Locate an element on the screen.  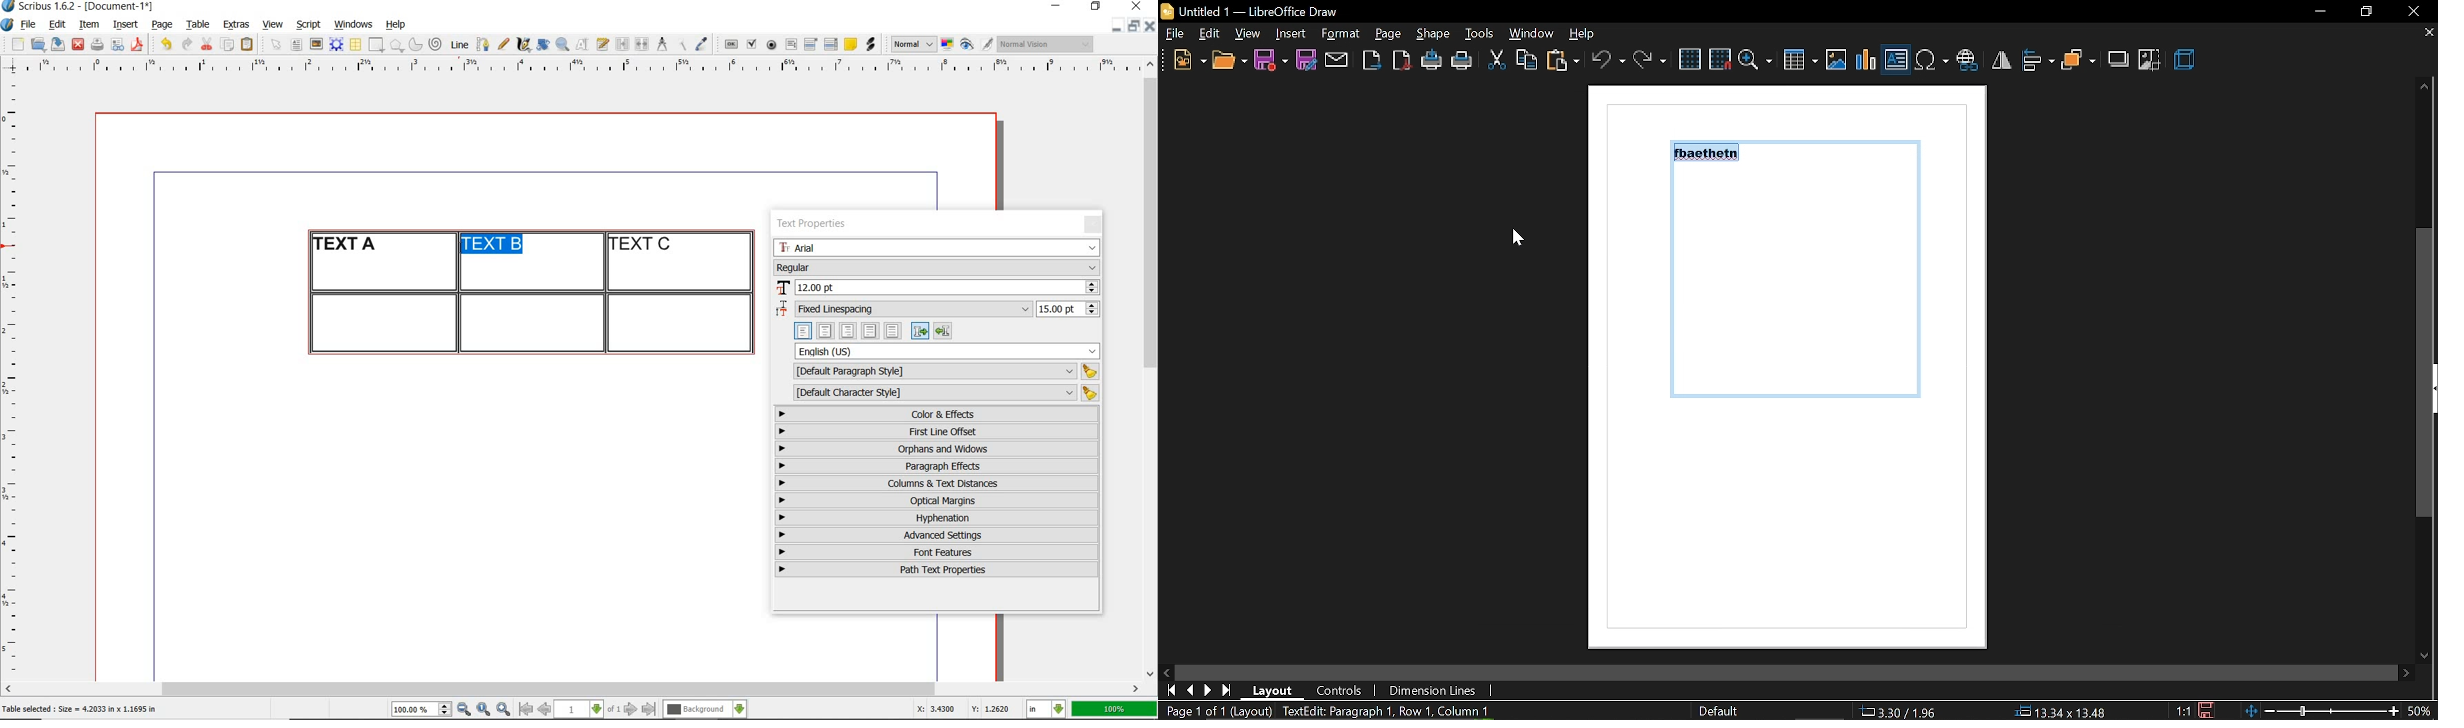
undo is located at coordinates (166, 44).